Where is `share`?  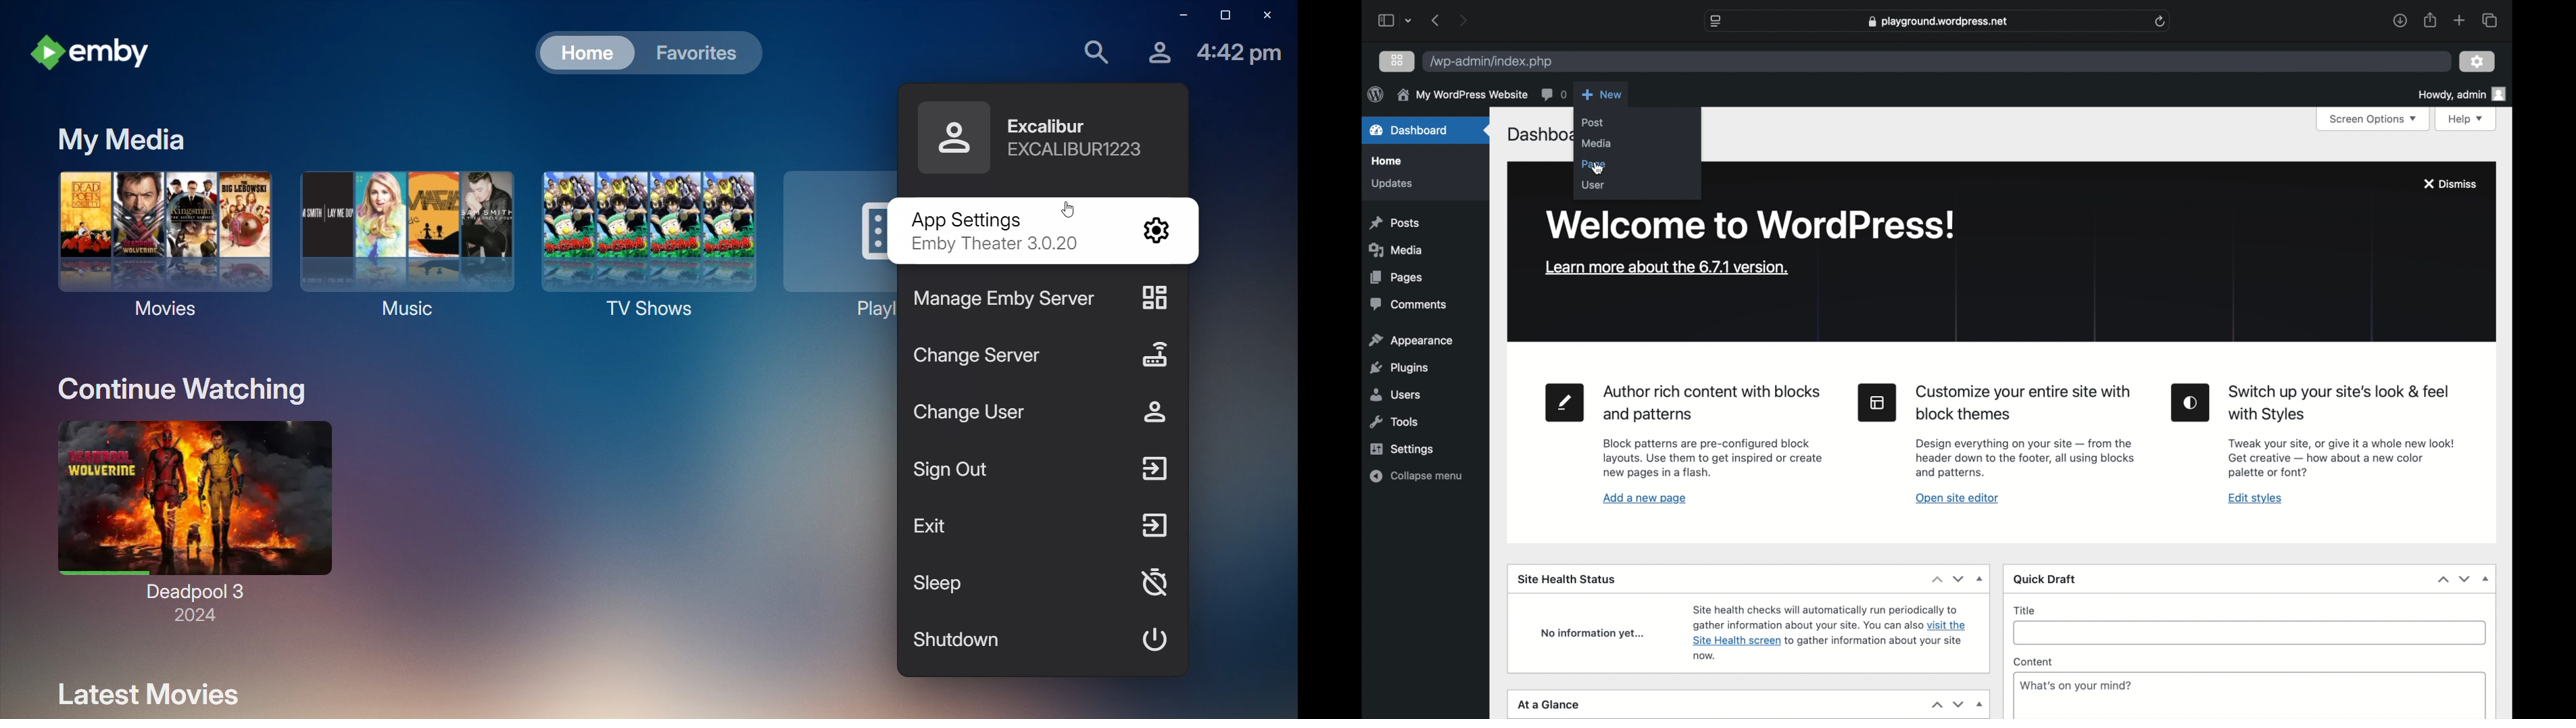
share is located at coordinates (2431, 21).